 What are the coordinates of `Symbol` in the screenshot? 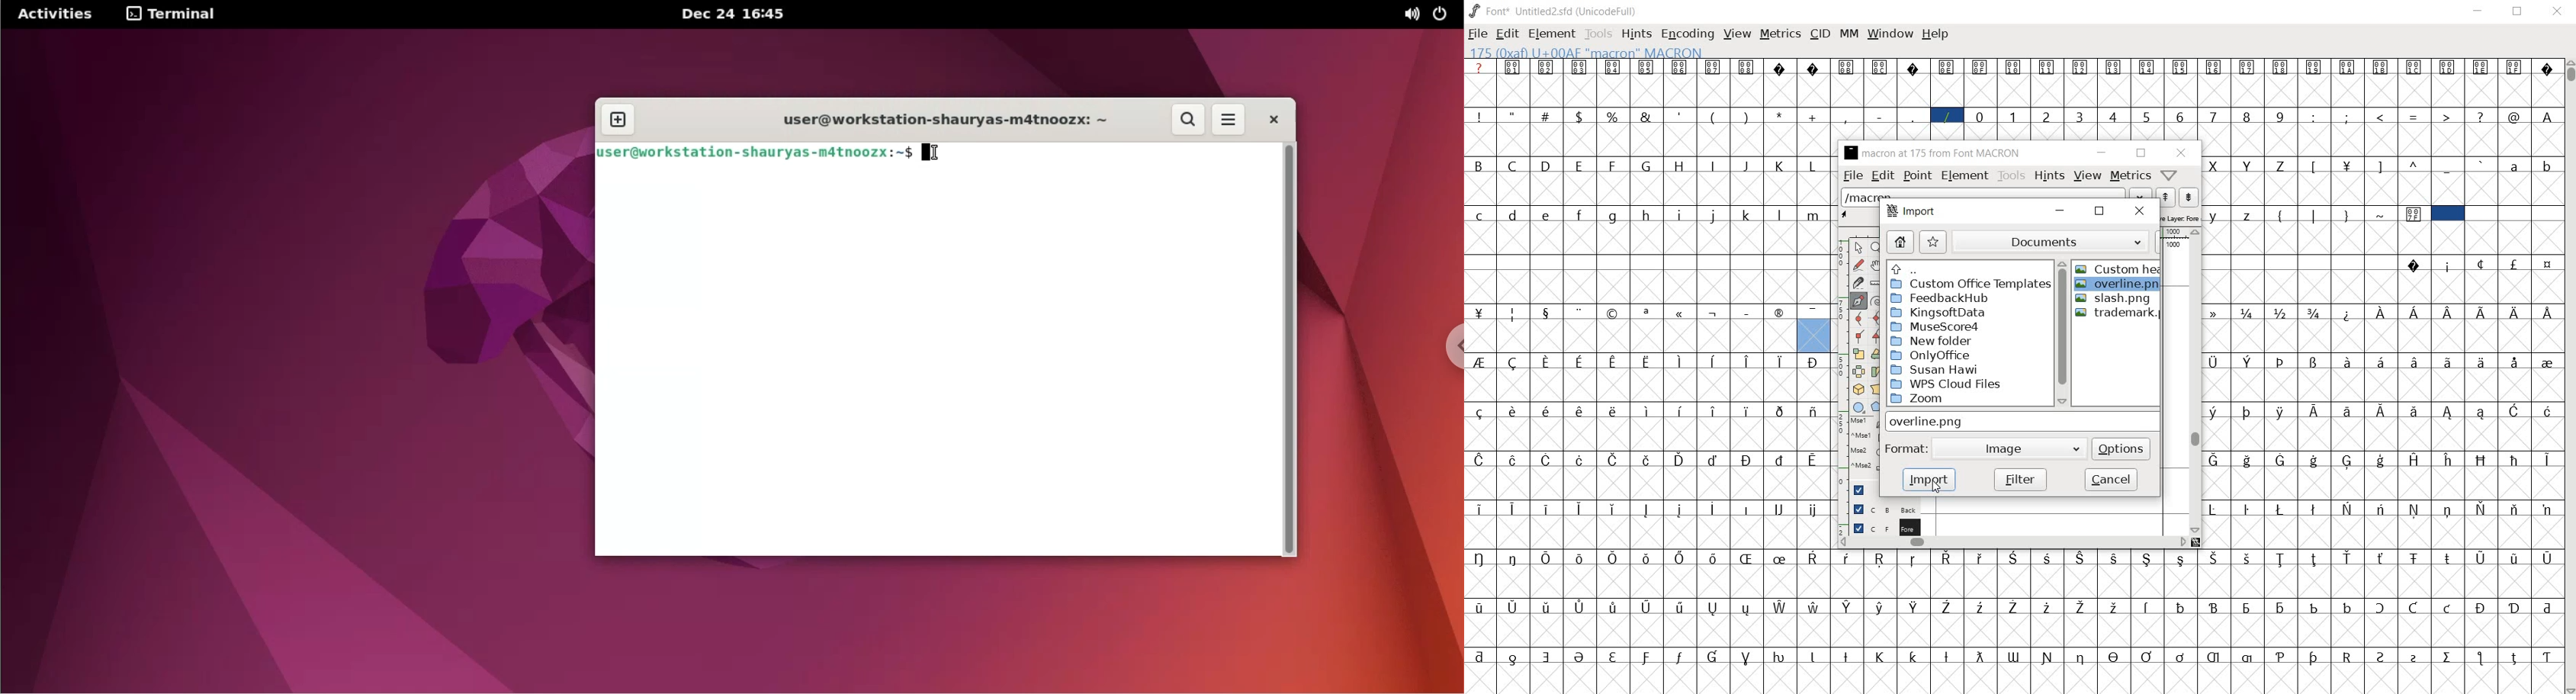 It's located at (1682, 411).